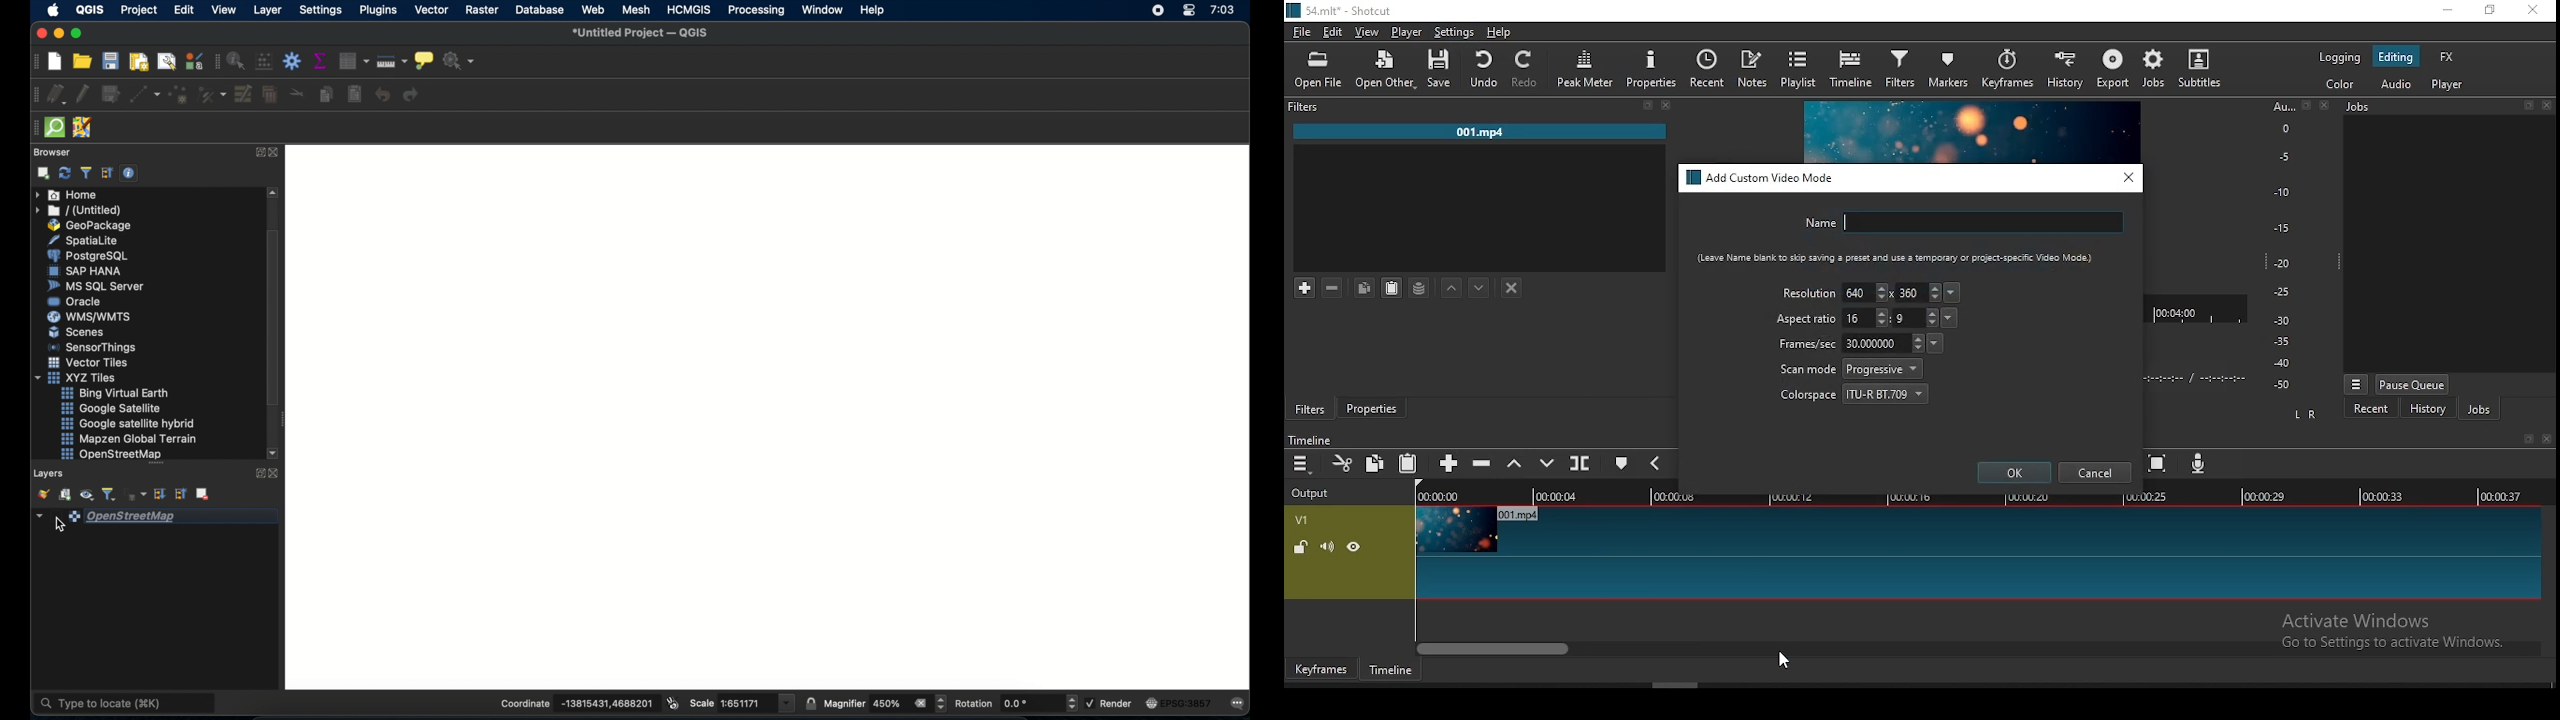 This screenshot has height=728, width=2576. Describe the element at coordinates (1327, 546) in the screenshot. I see `volume` at that location.